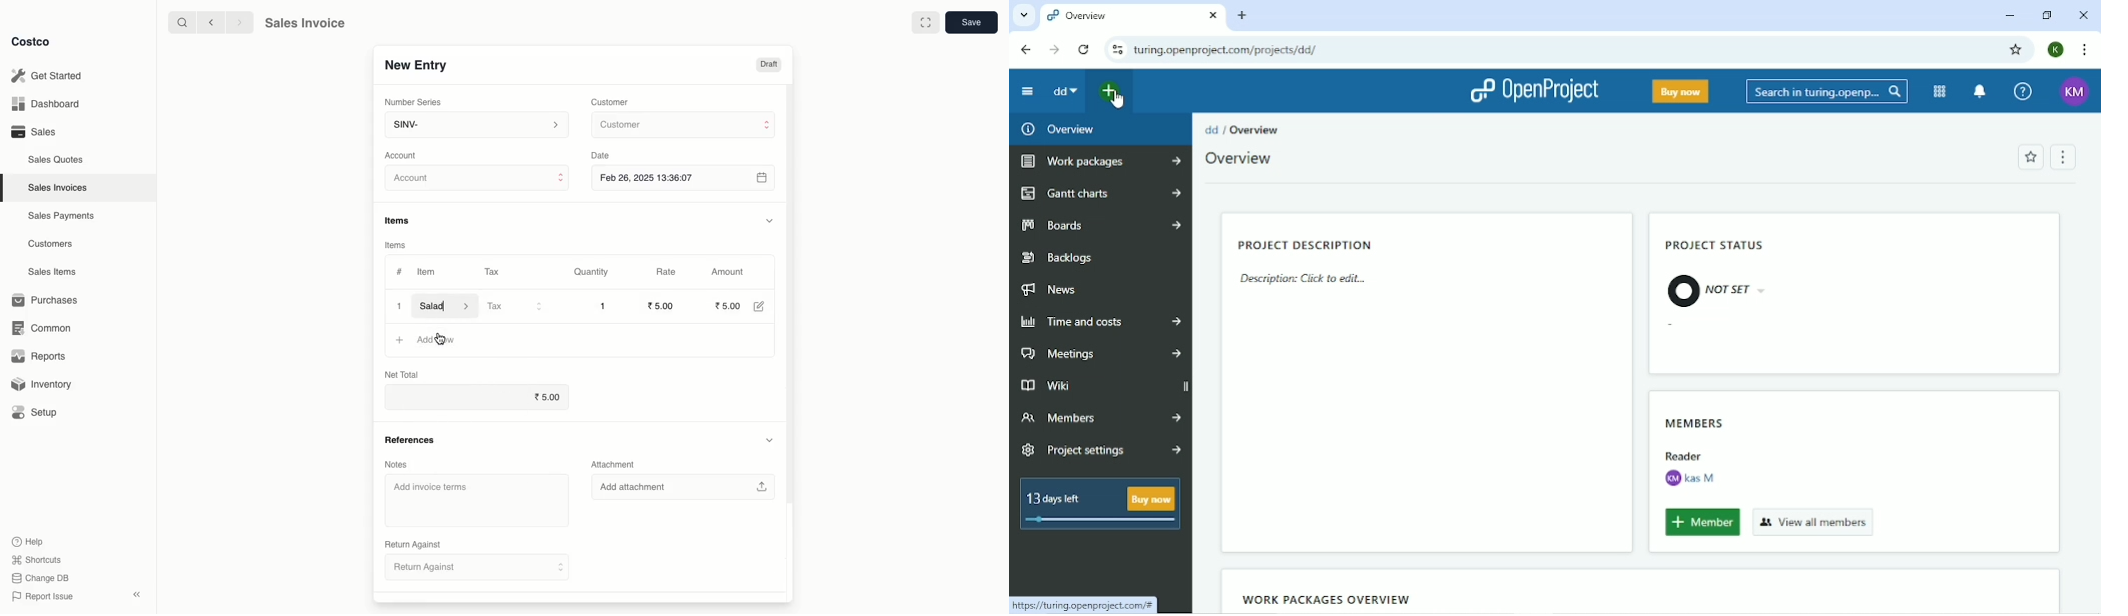  What do you see at coordinates (29, 540) in the screenshot?
I see `Help` at bounding box center [29, 540].